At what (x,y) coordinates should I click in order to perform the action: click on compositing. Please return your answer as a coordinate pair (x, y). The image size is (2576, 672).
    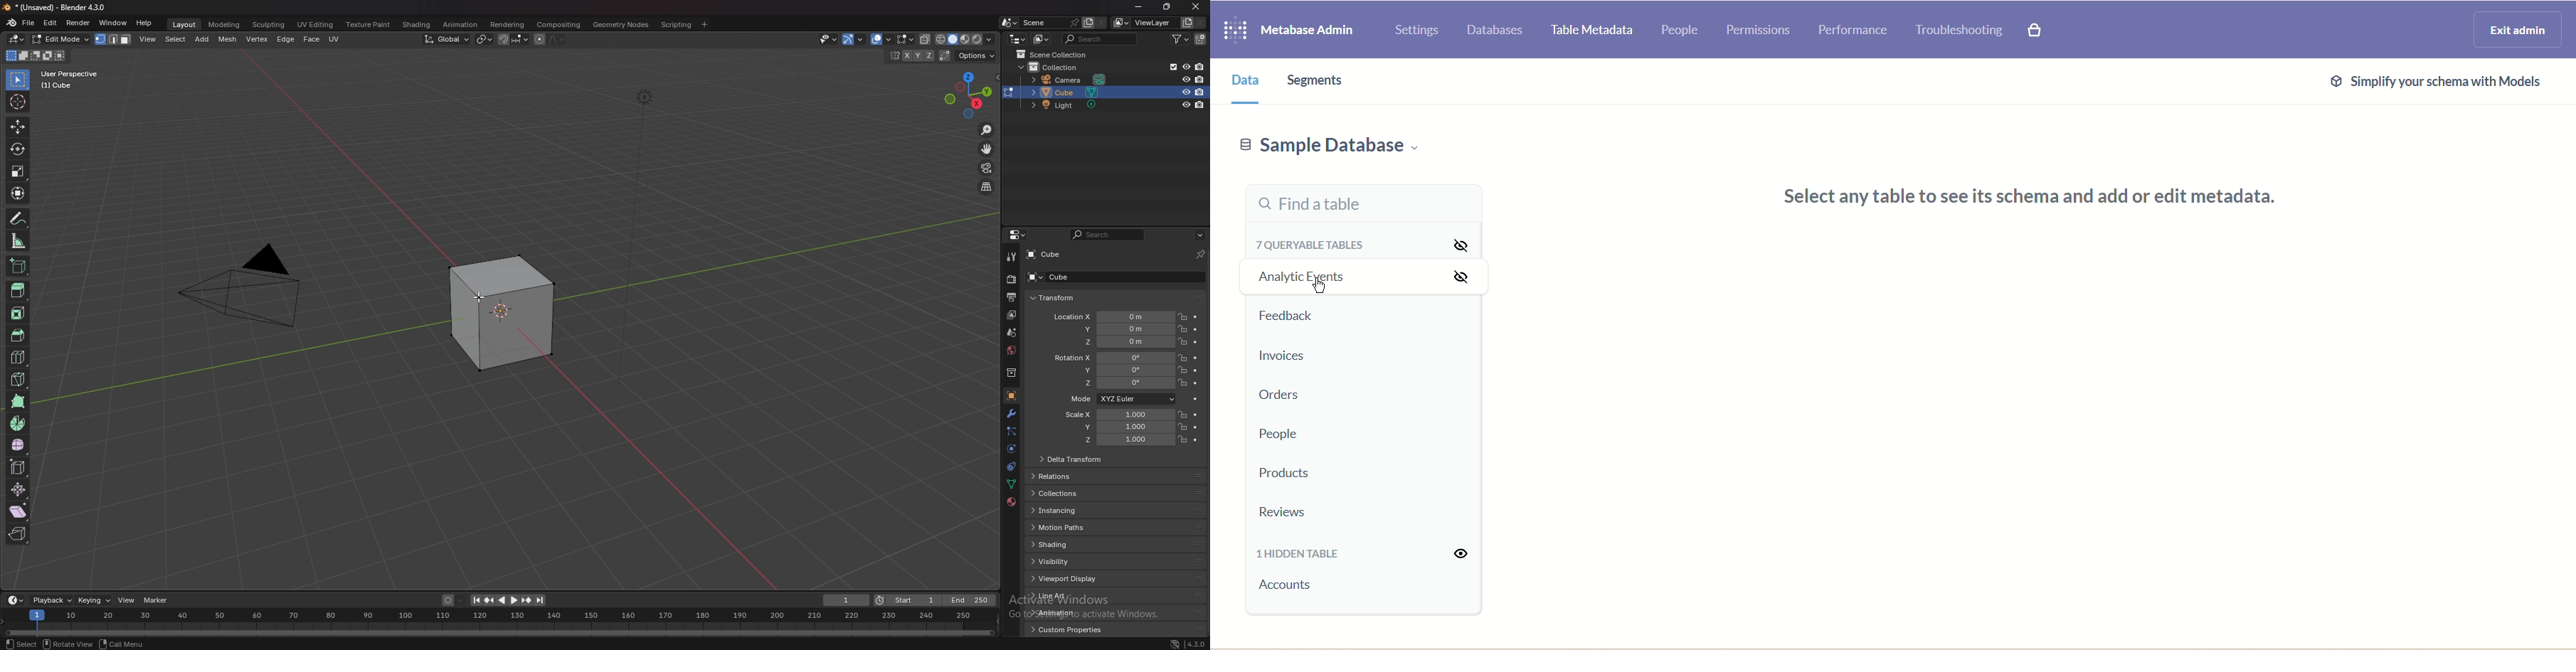
    Looking at the image, I should click on (561, 24).